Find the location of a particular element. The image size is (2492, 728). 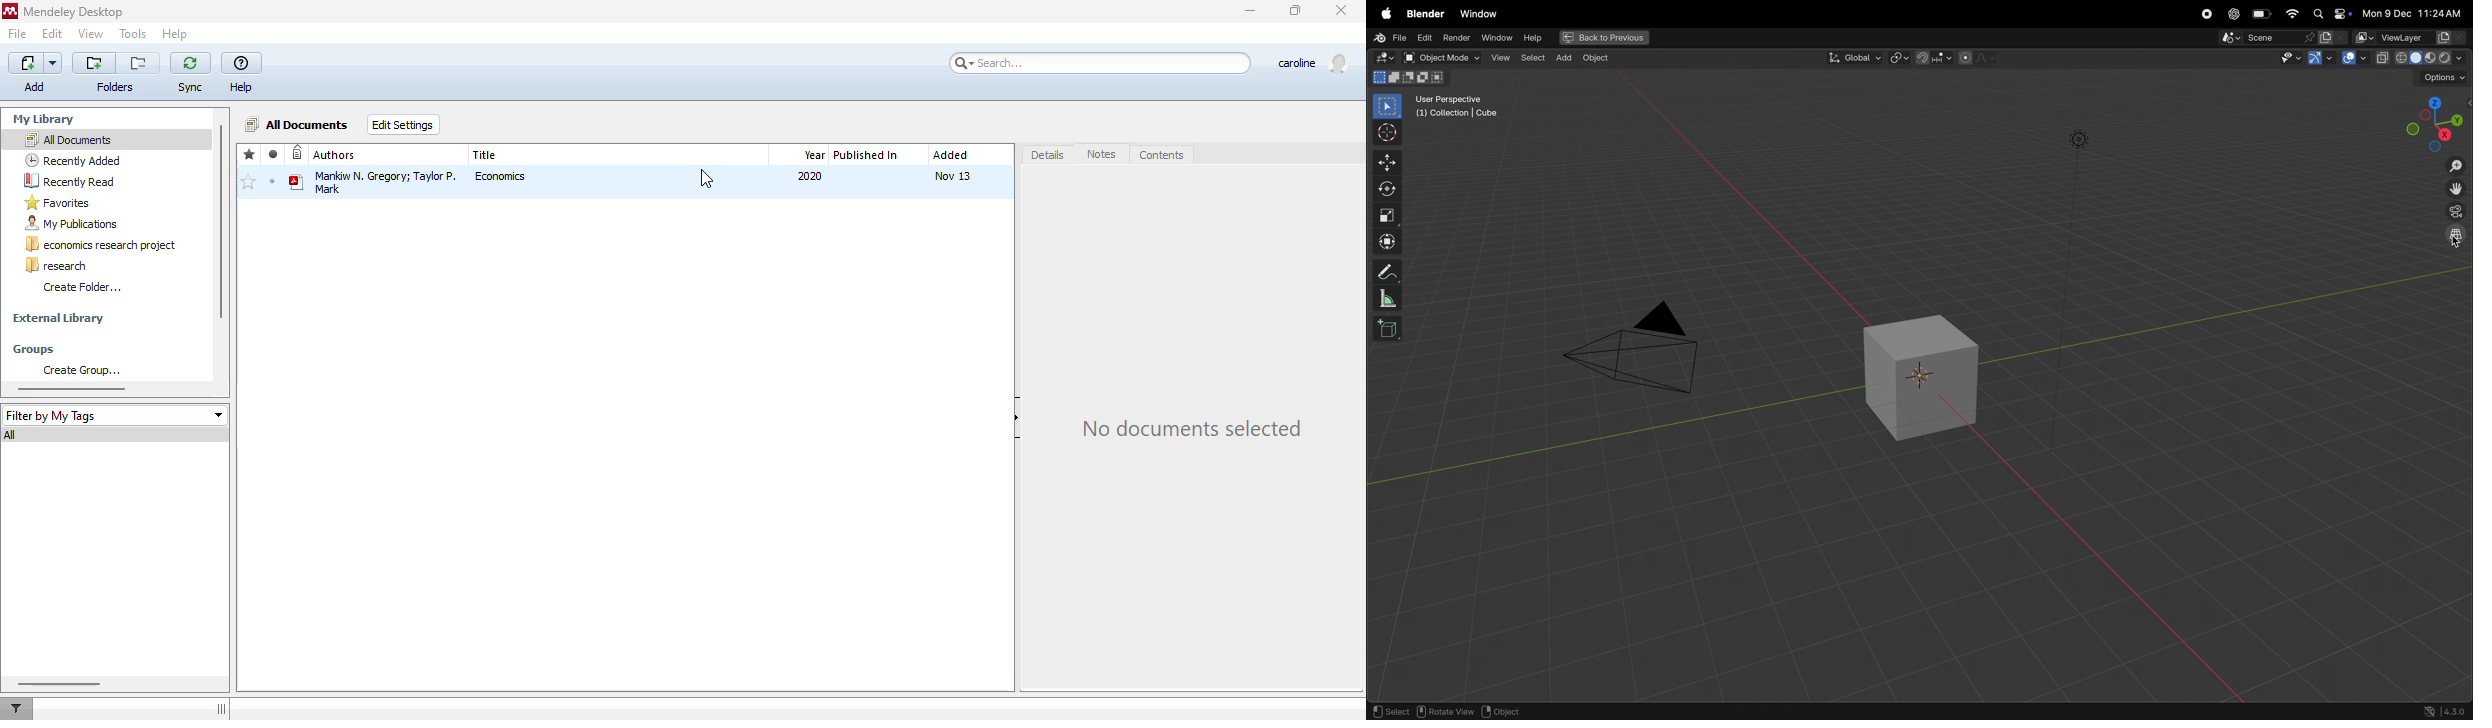

add is located at coordinates (36, 63).